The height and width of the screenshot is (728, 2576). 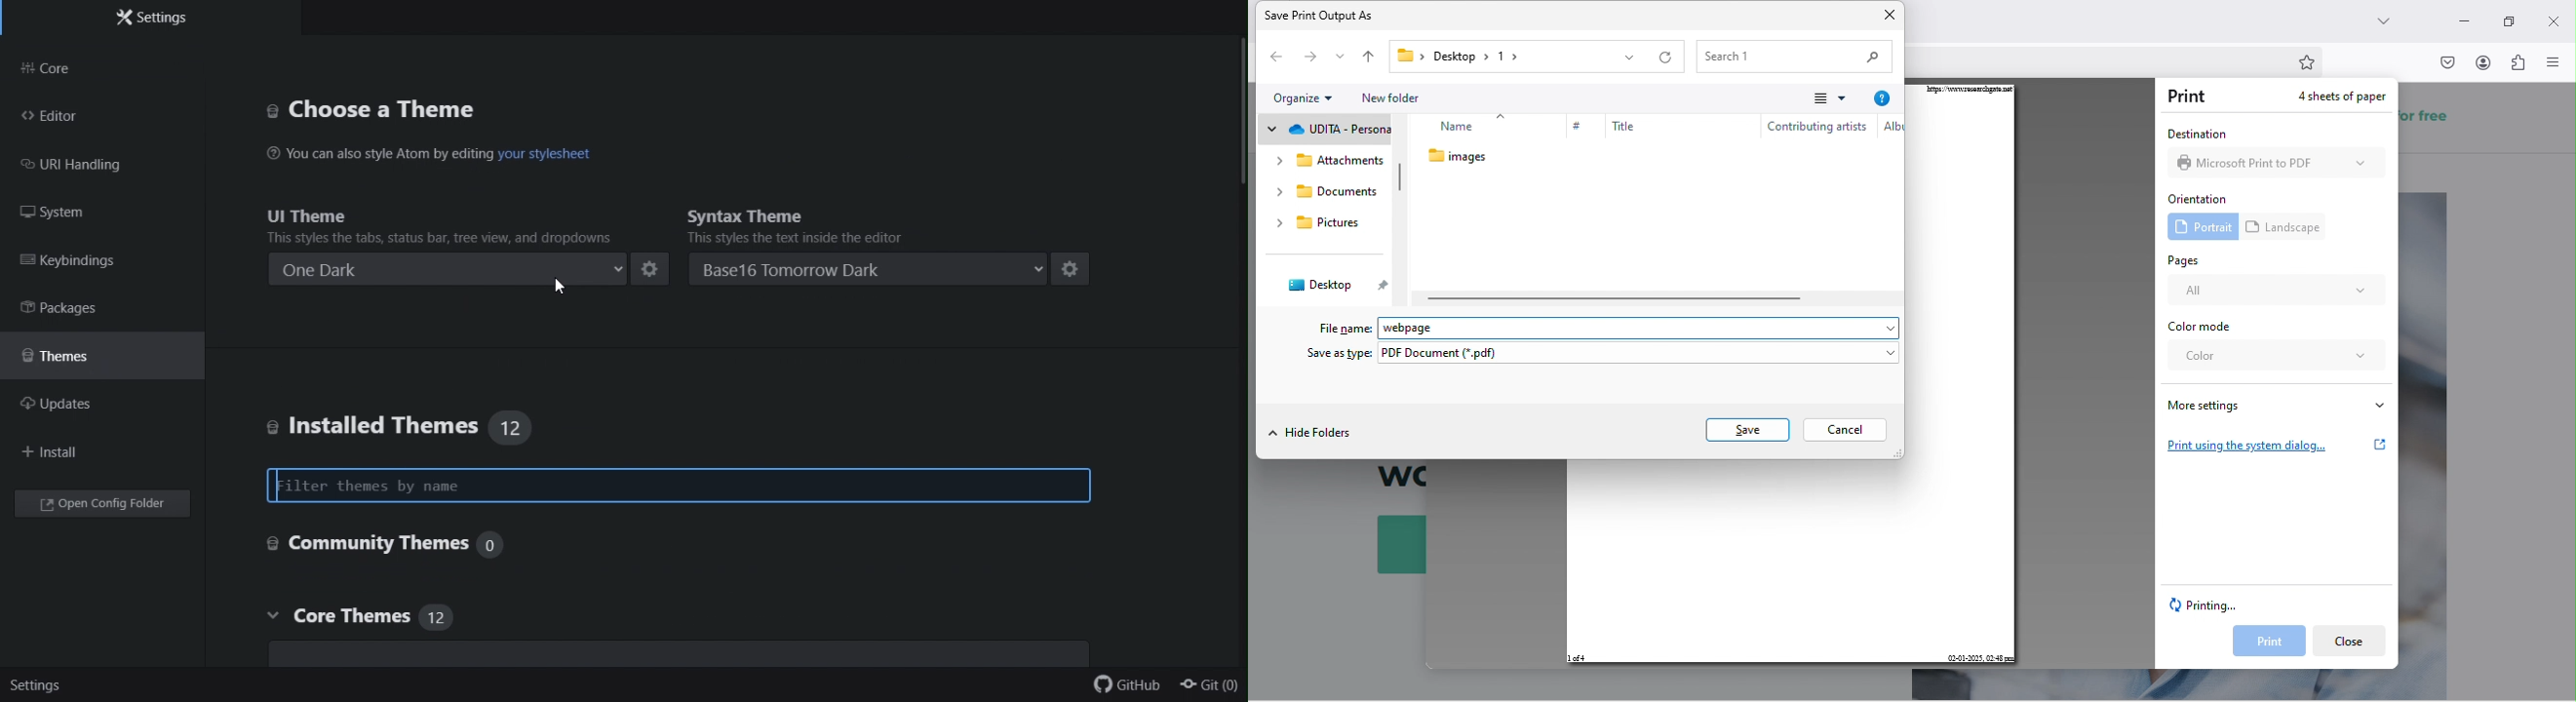 What do you see at coordinates (1469, 130) in the screenshot?
I see `name` at bounding box center [1469, 130].